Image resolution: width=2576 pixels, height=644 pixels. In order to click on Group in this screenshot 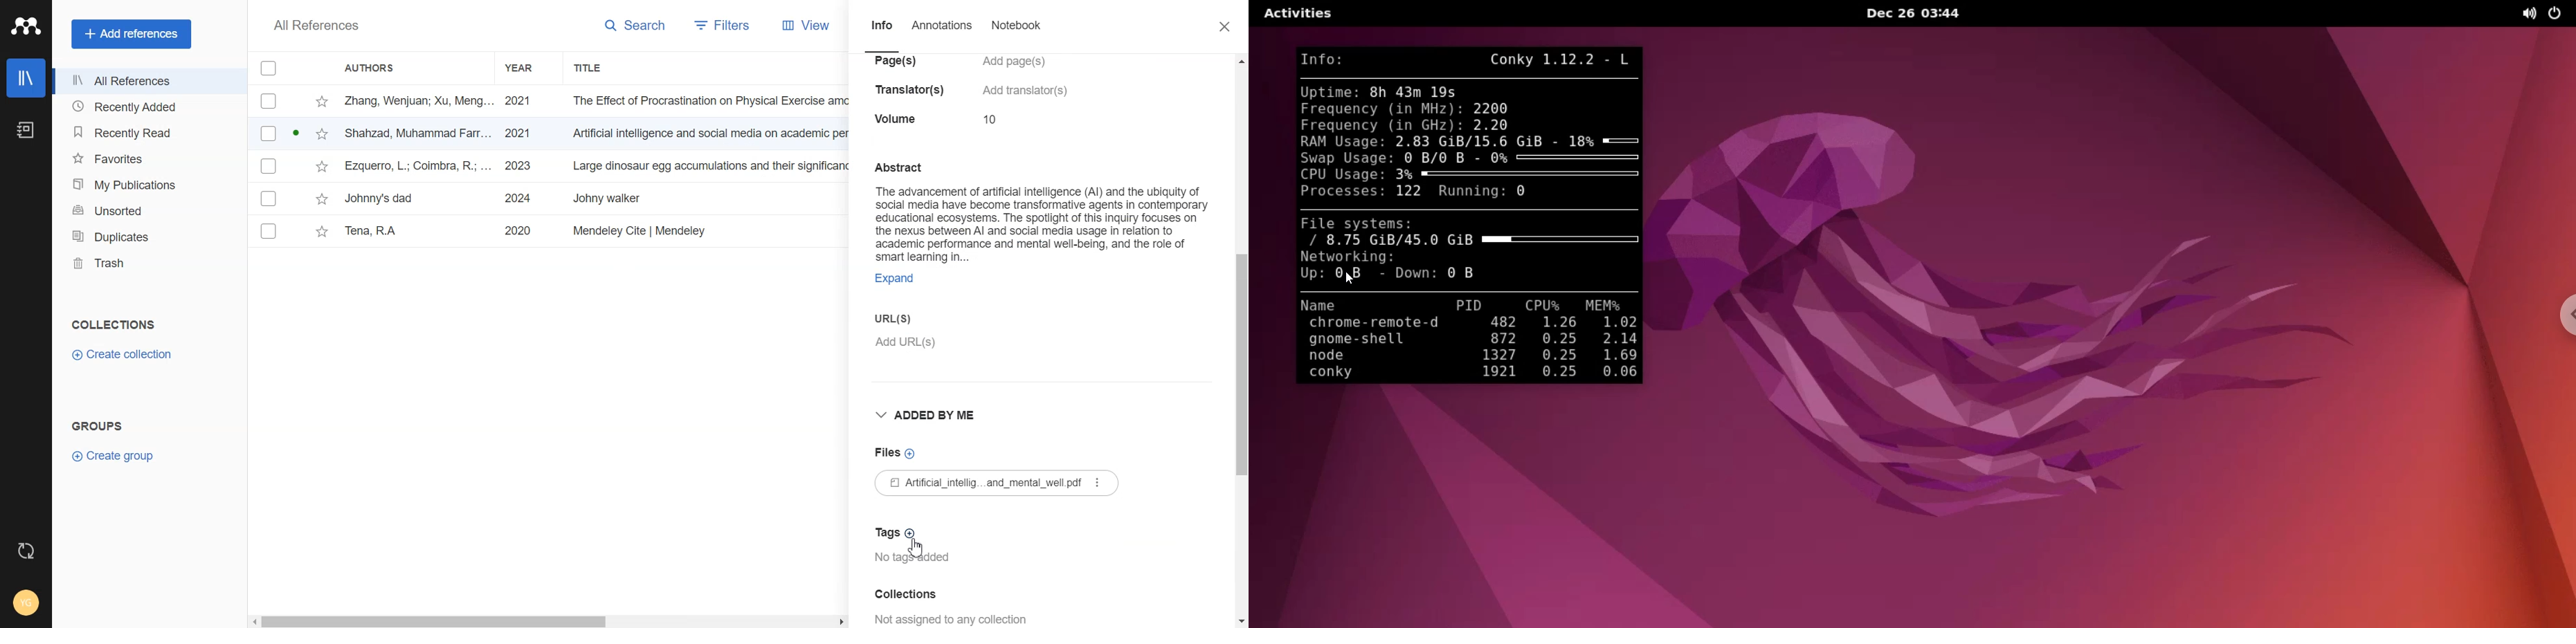, I will do `click(98, 425)`.